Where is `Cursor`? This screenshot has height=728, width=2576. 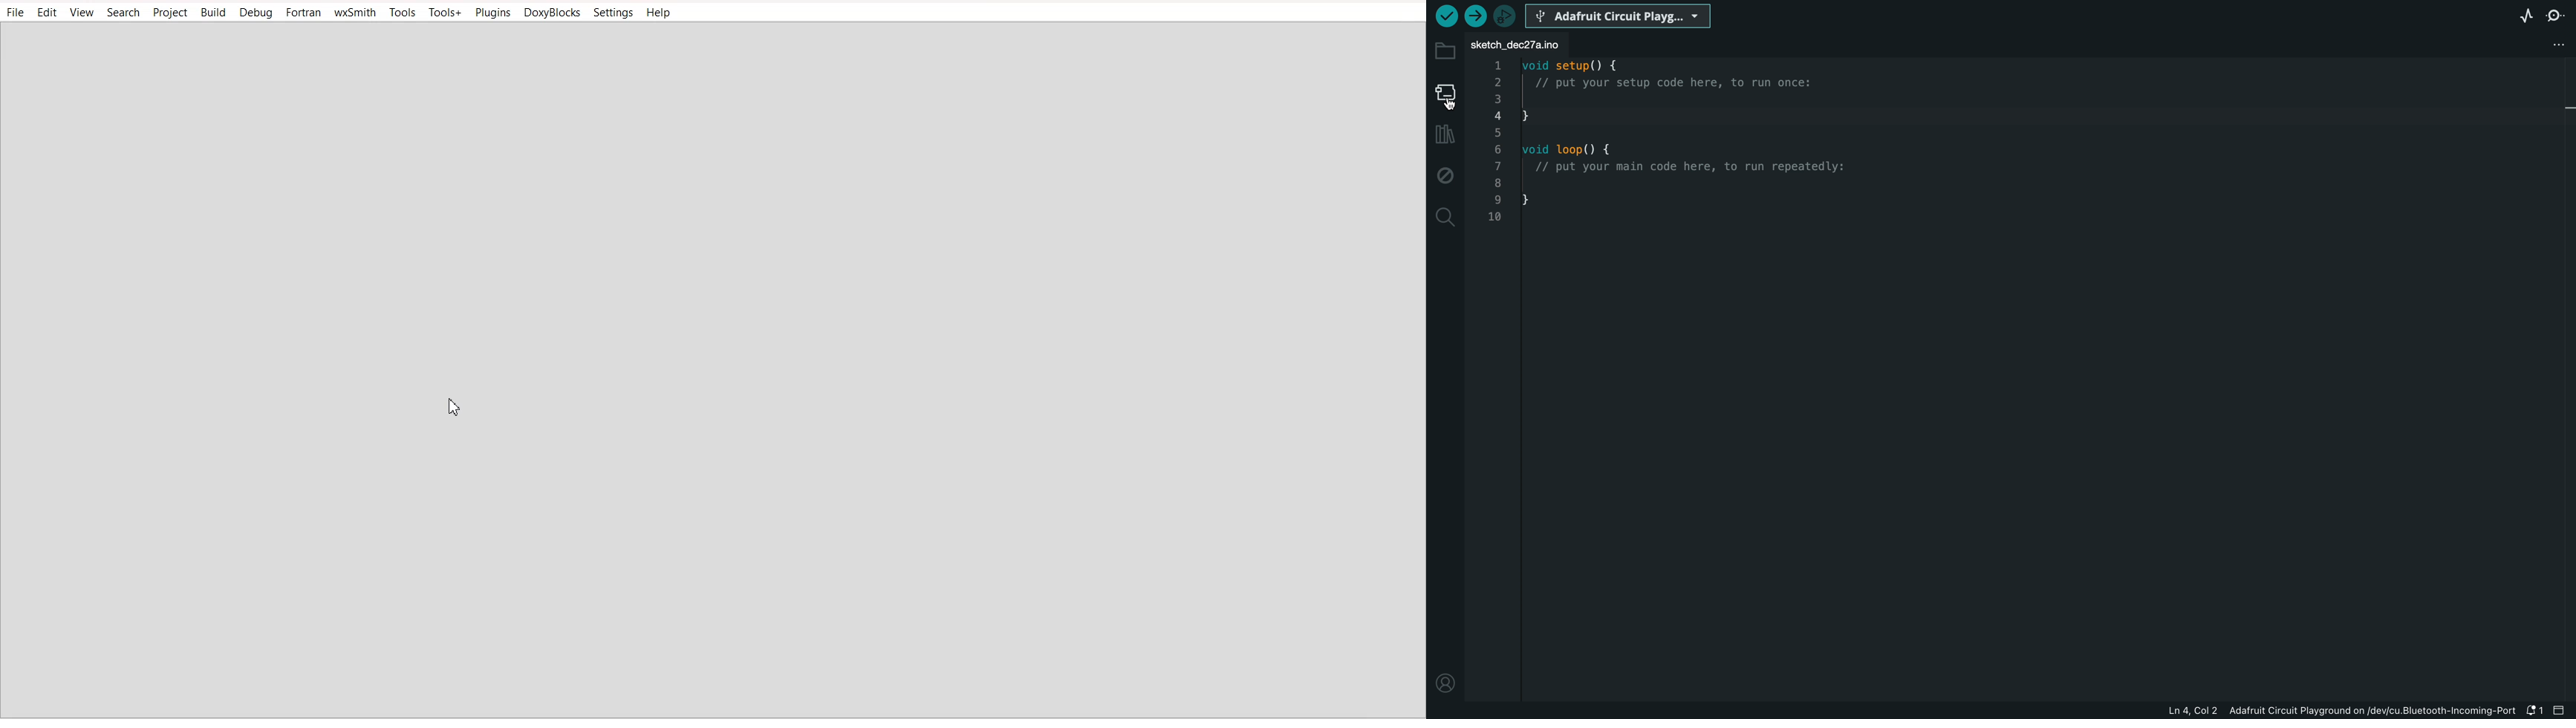
Cursor is located at coordinates (456, 406).